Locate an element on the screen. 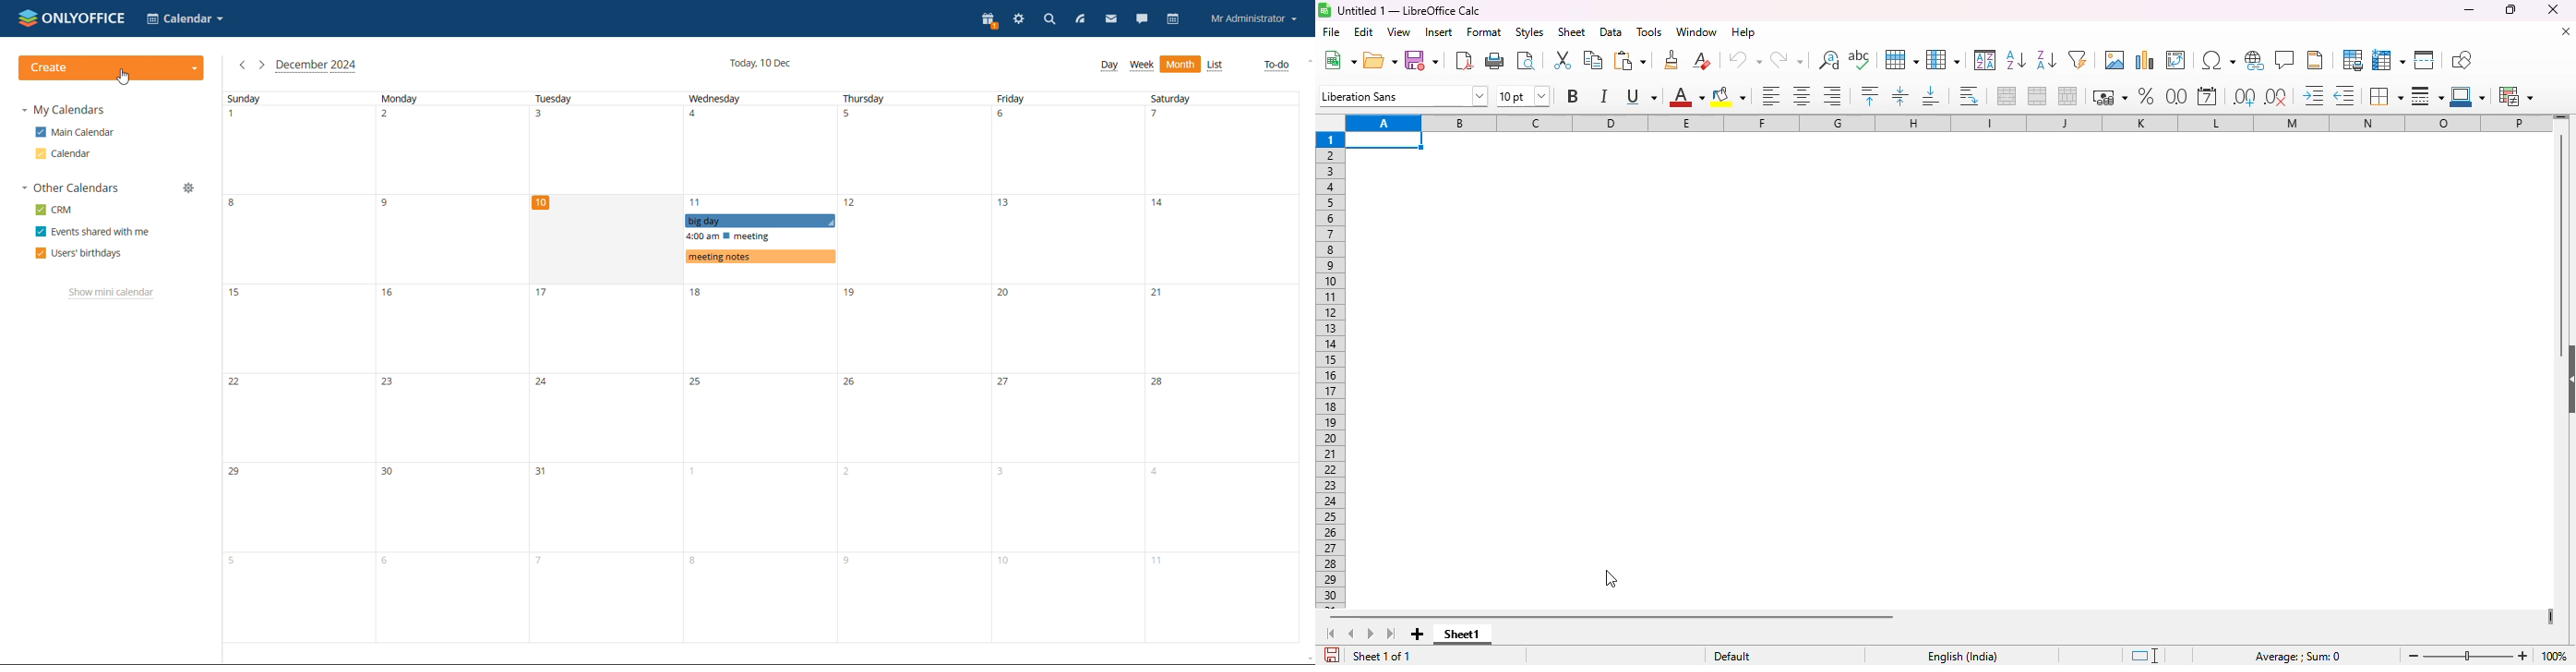 Image resolution: width=2576 pixels, height=672 pixels. show is located at coordinates (2568, 380).